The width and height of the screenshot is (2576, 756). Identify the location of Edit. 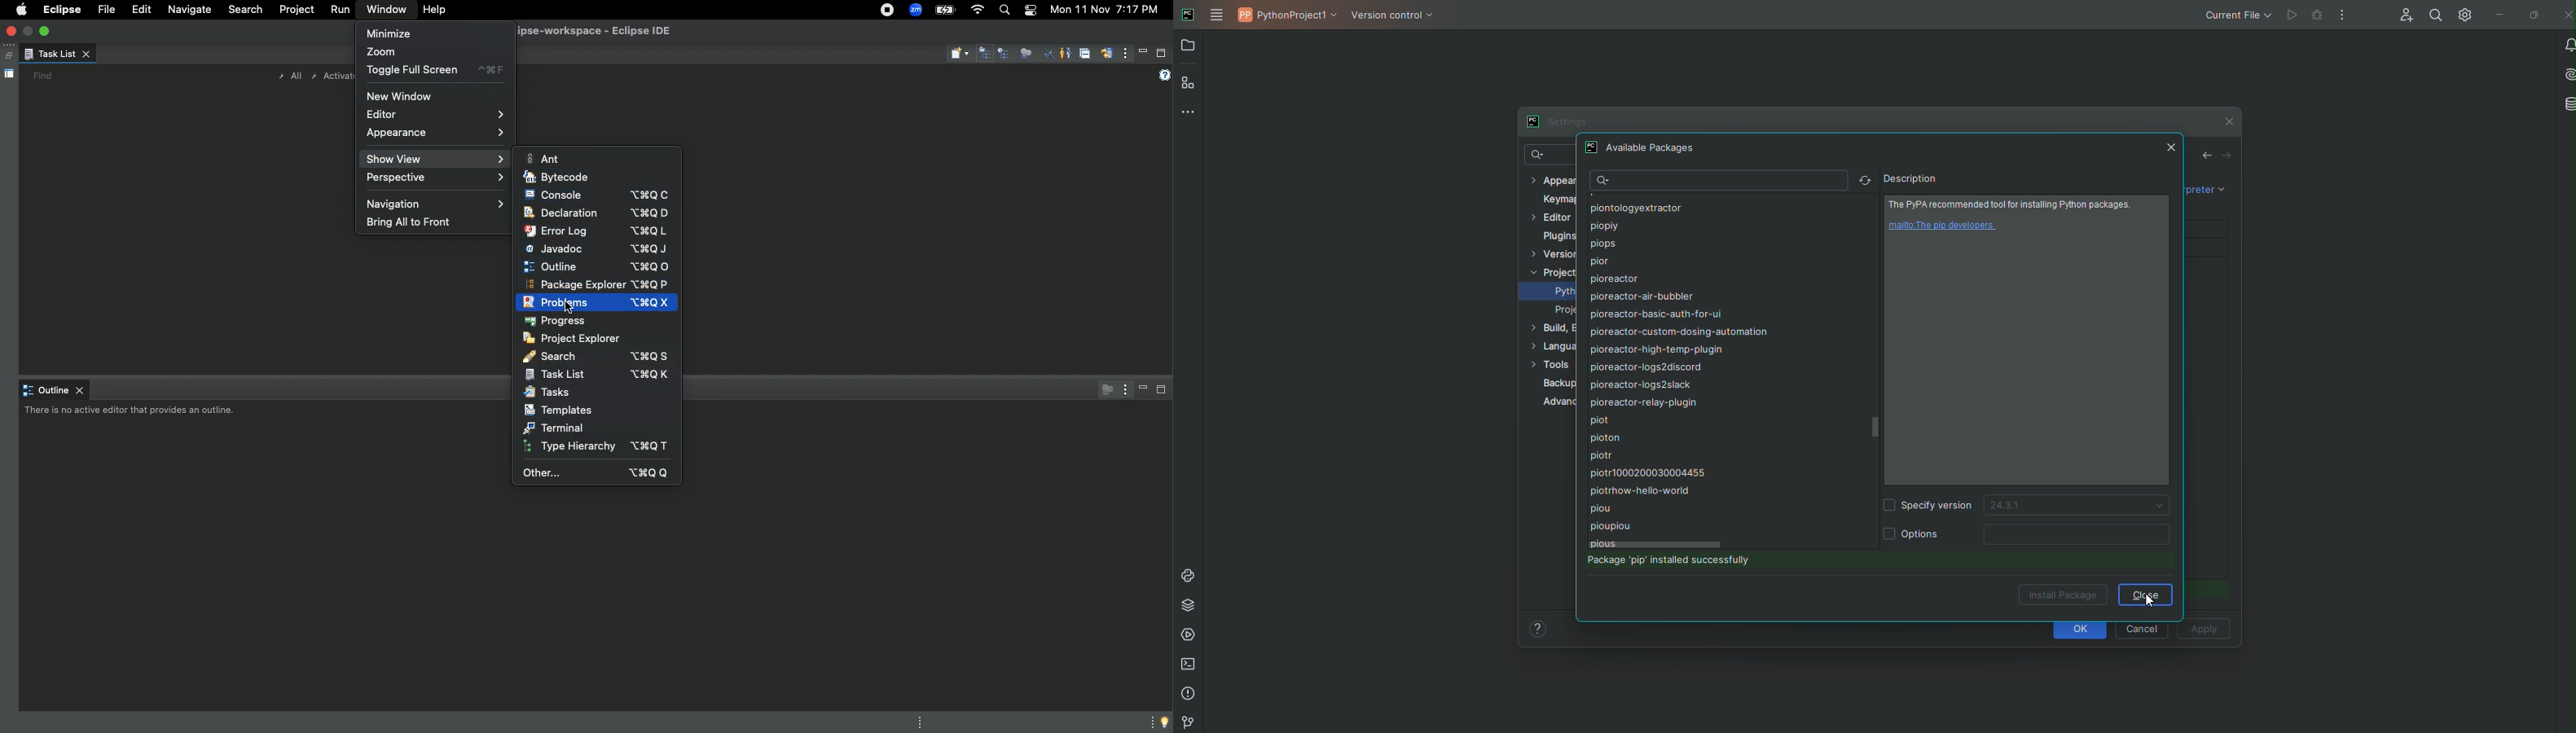
(138, 10).